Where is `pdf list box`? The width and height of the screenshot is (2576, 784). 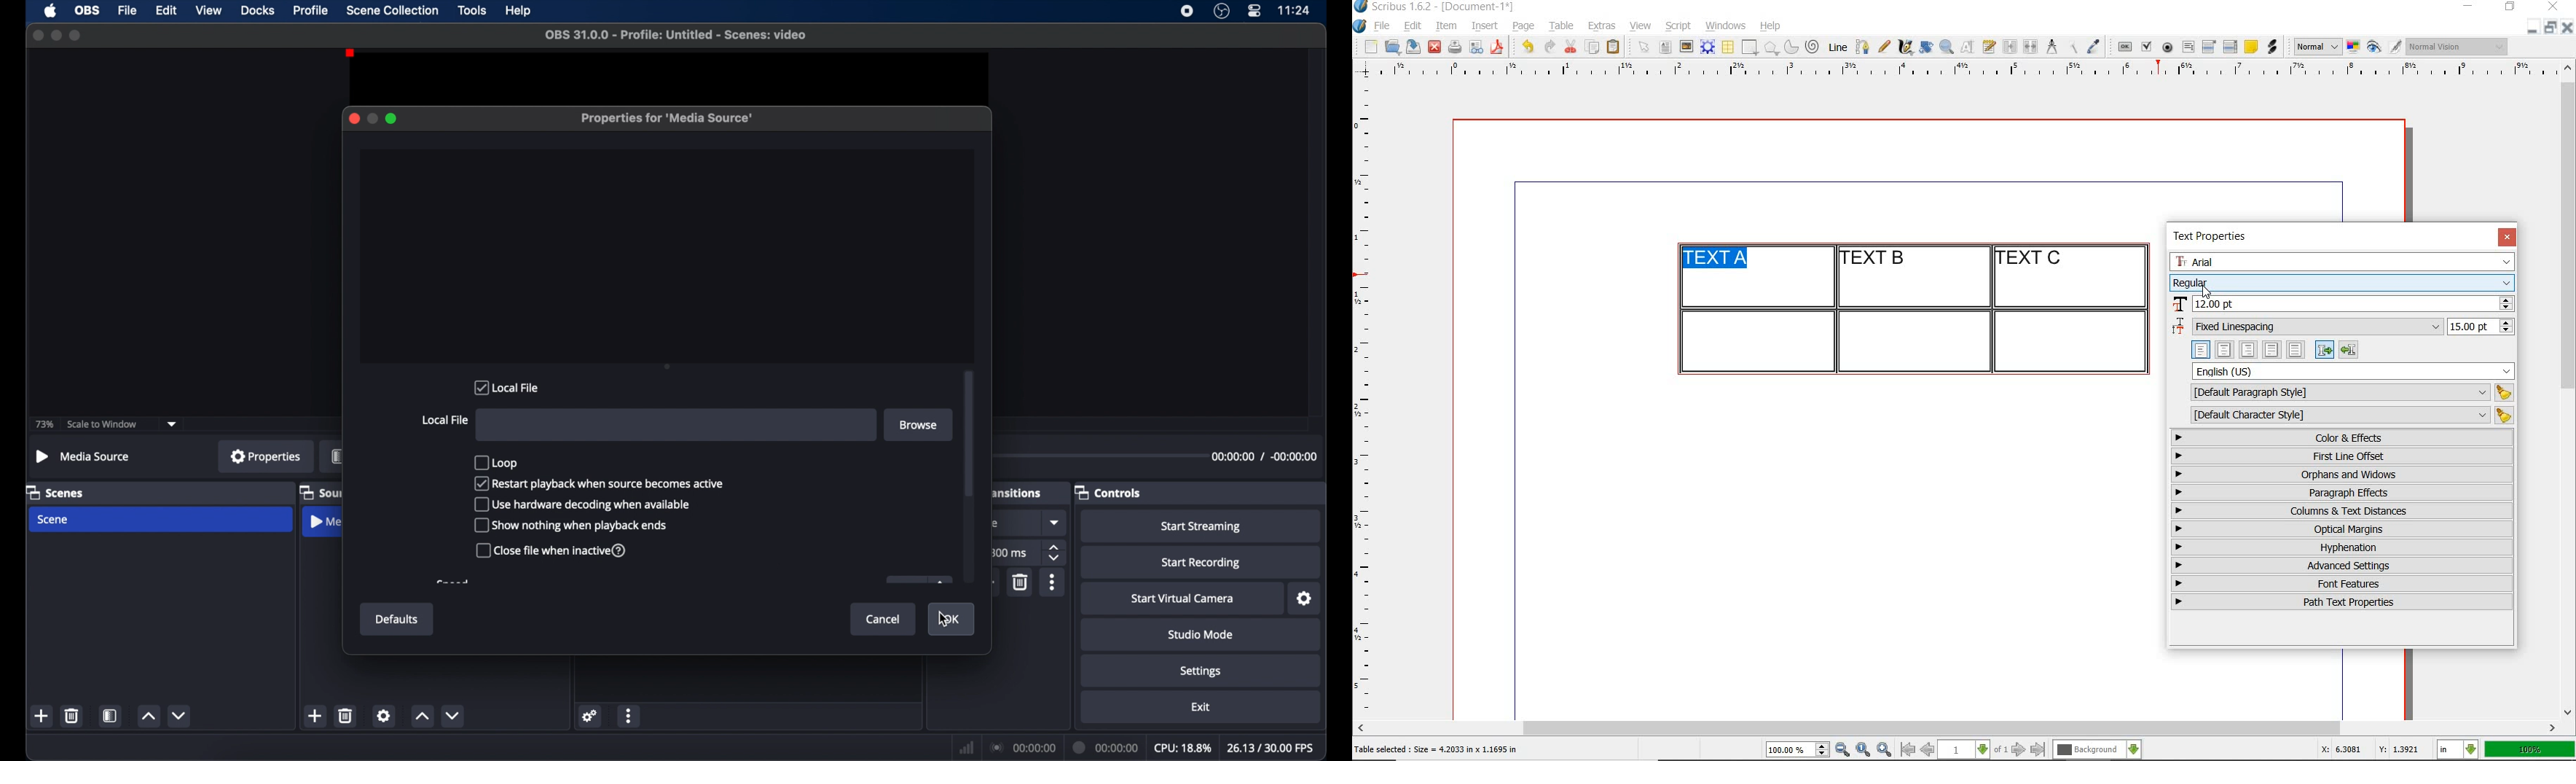 pdf list box is located at coordinates (2231, 47).